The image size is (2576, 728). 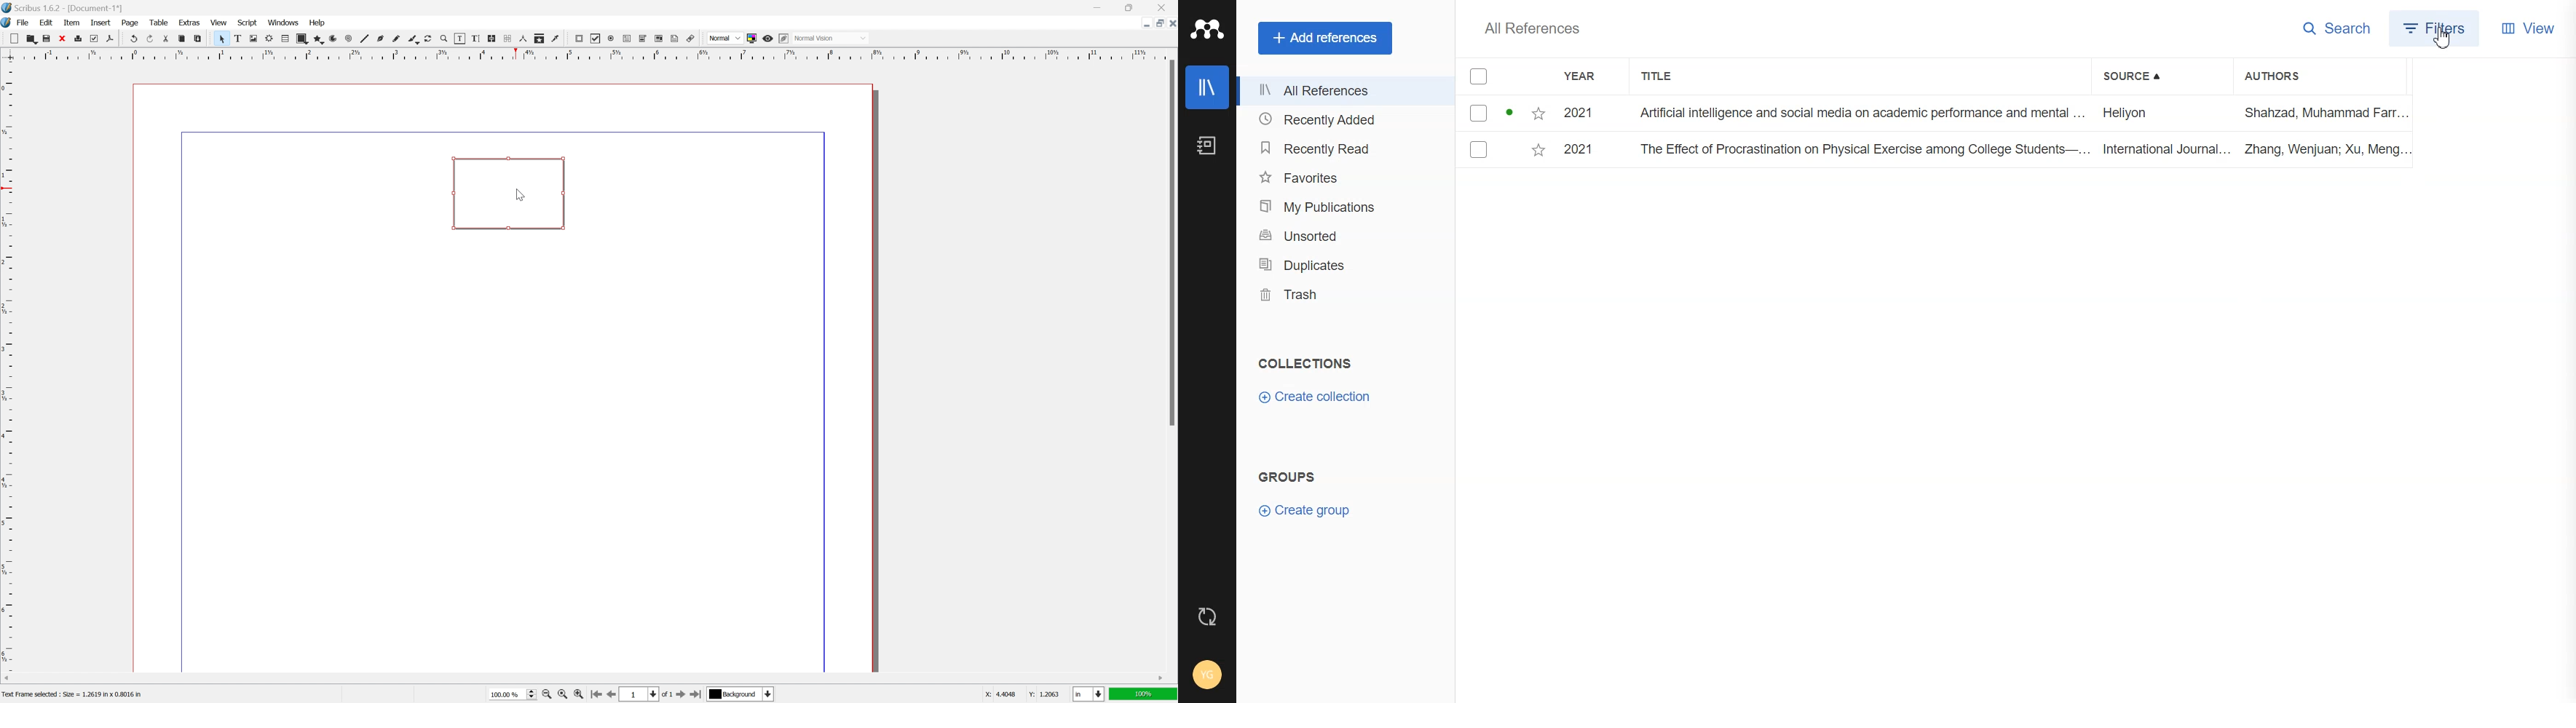 I want to click on select current unit, so click(x=1089, y=695).